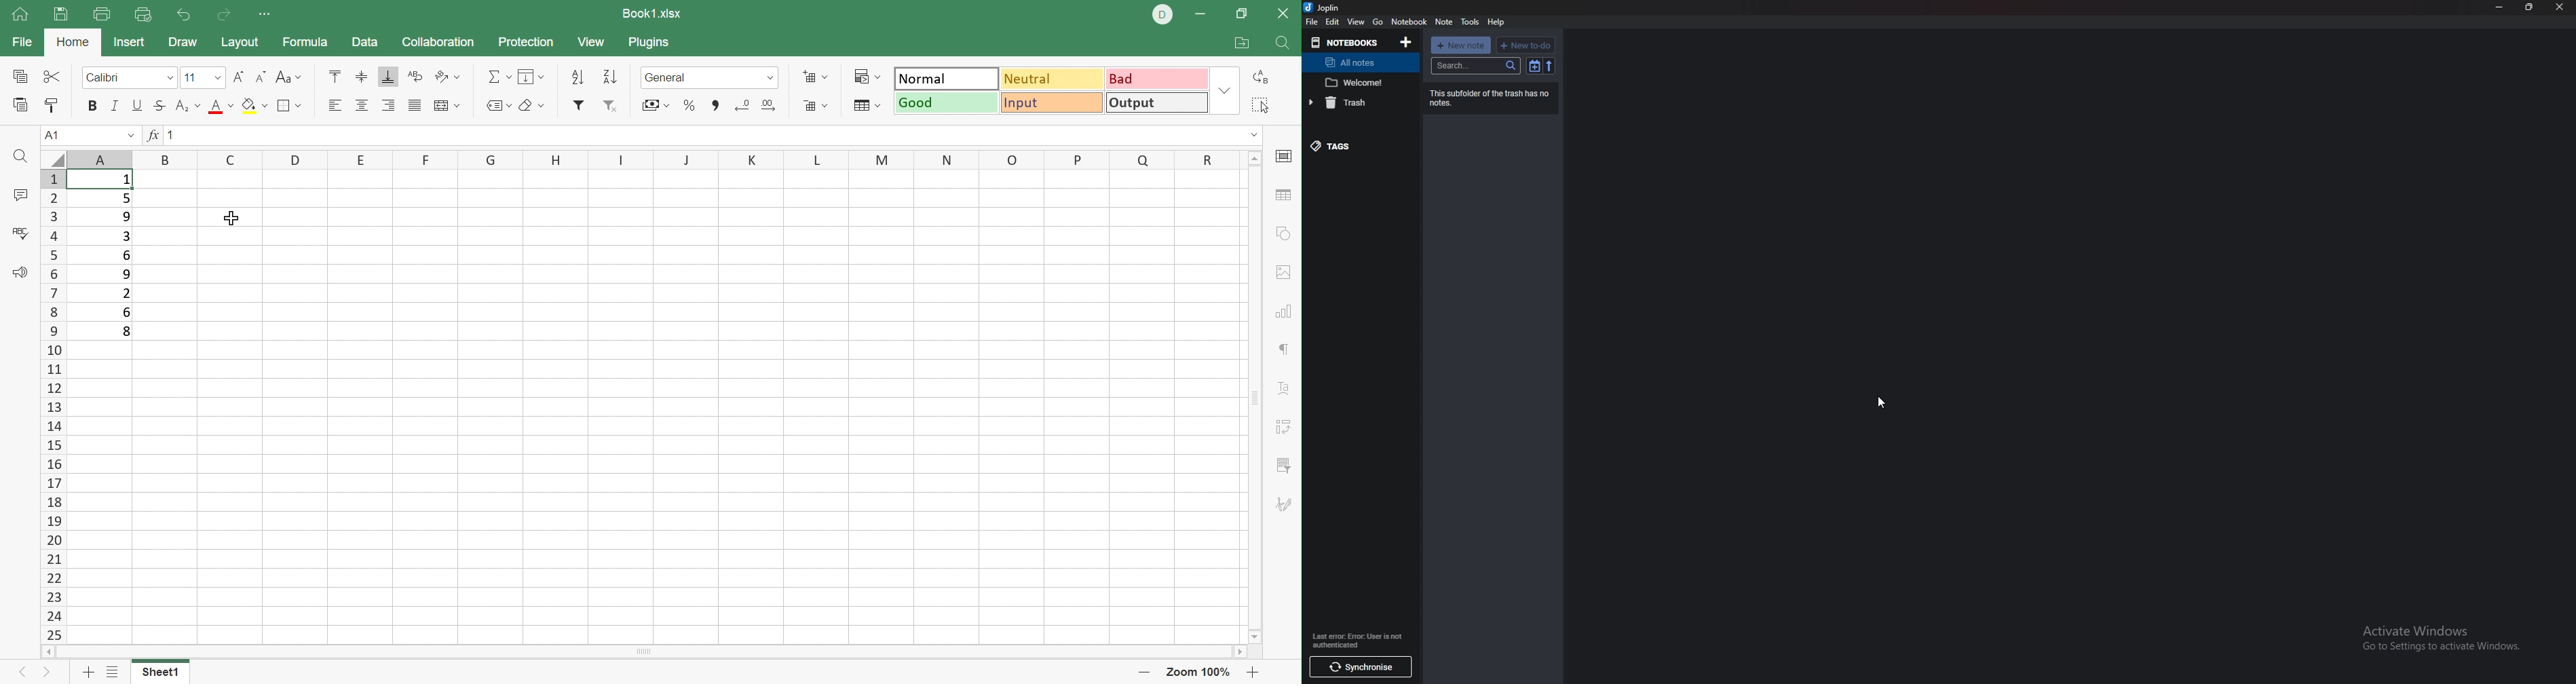 The width and height of the screenshot is (2576, 700). Describe the element at coordinates (1526, 46) in the screenshot. I see `new todo` at that location.